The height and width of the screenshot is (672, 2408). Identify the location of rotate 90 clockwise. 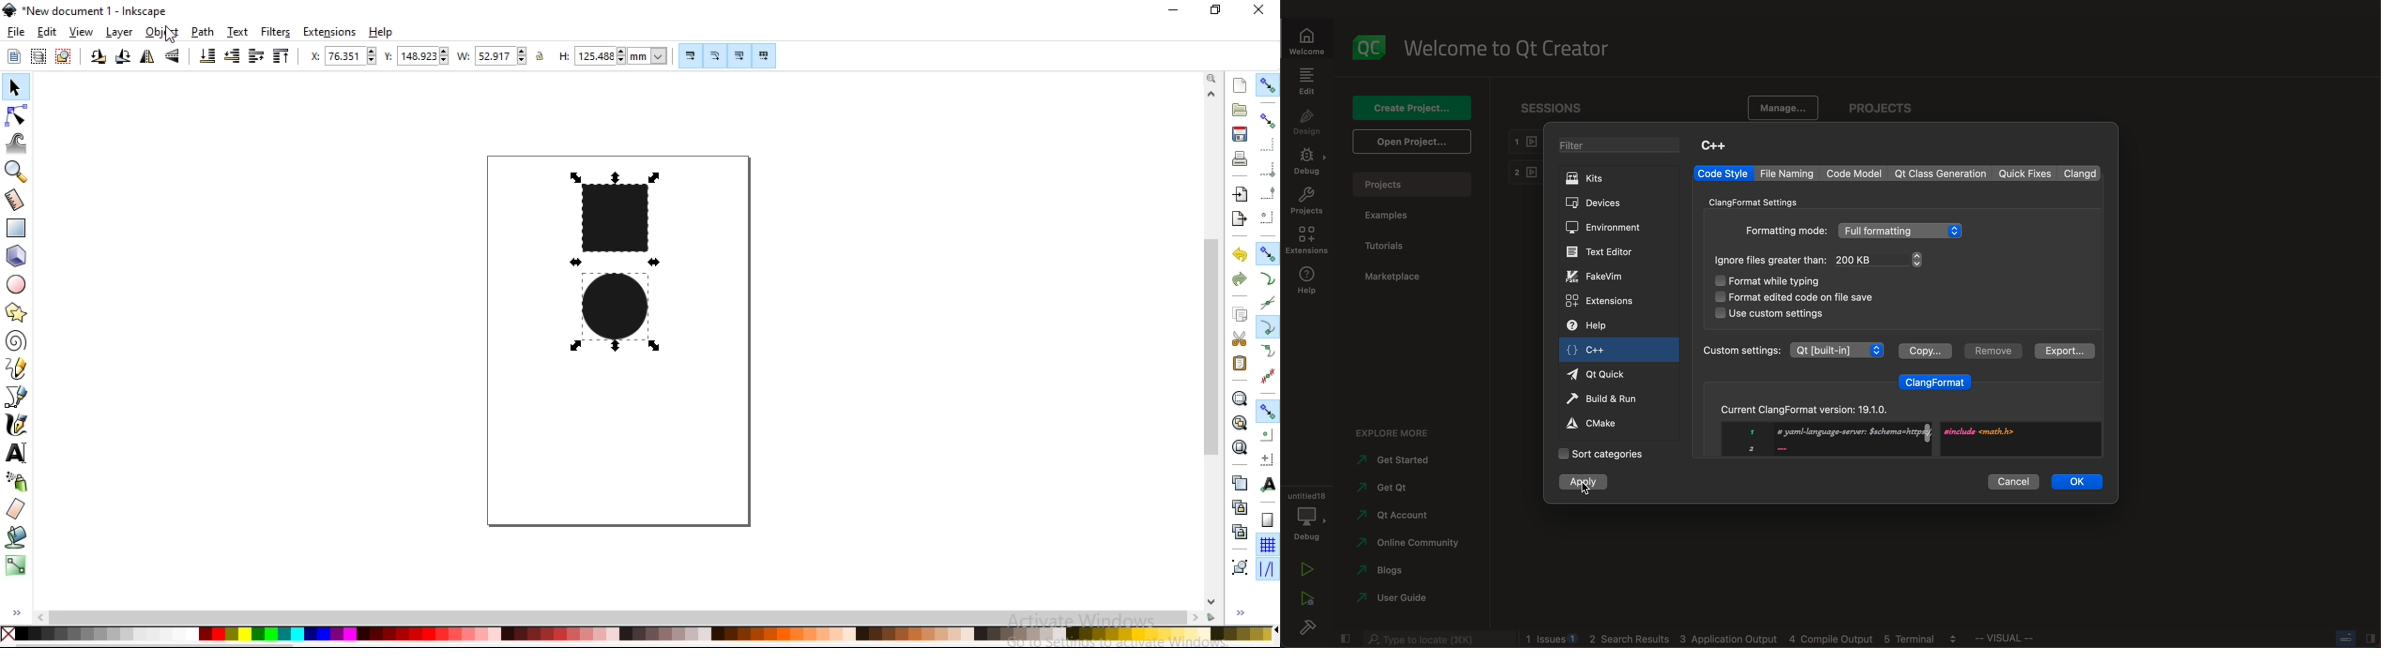
(122, 58).